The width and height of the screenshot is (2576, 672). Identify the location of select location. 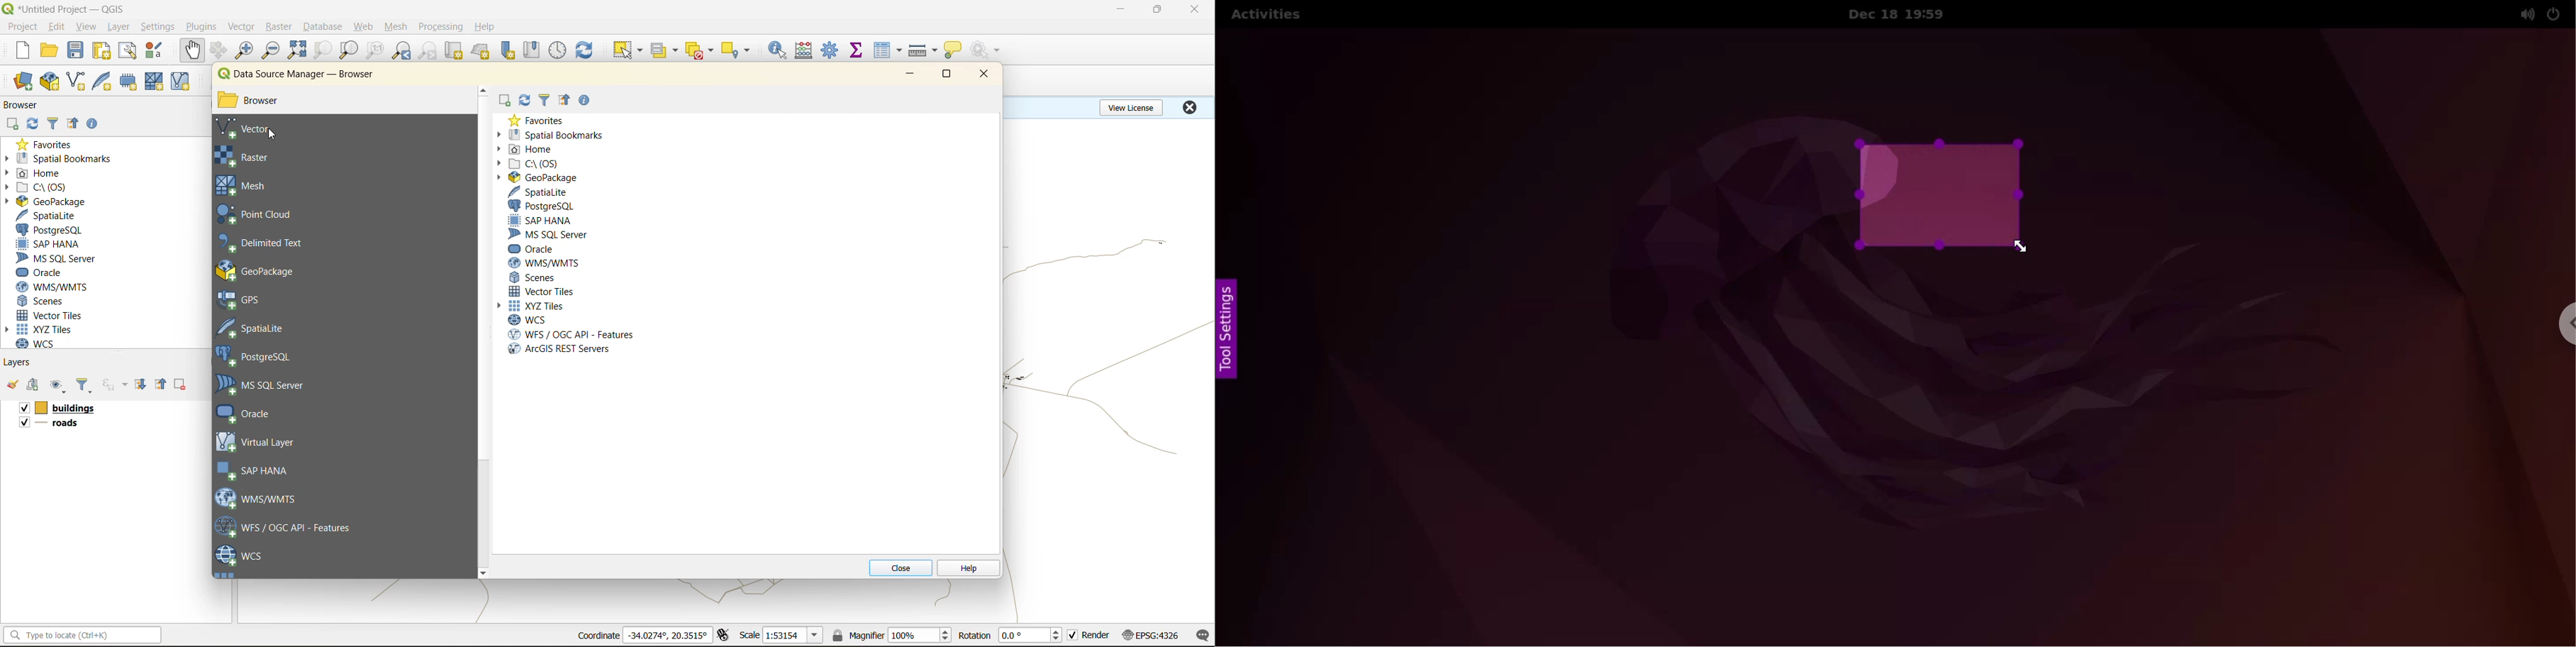
(740, 49).